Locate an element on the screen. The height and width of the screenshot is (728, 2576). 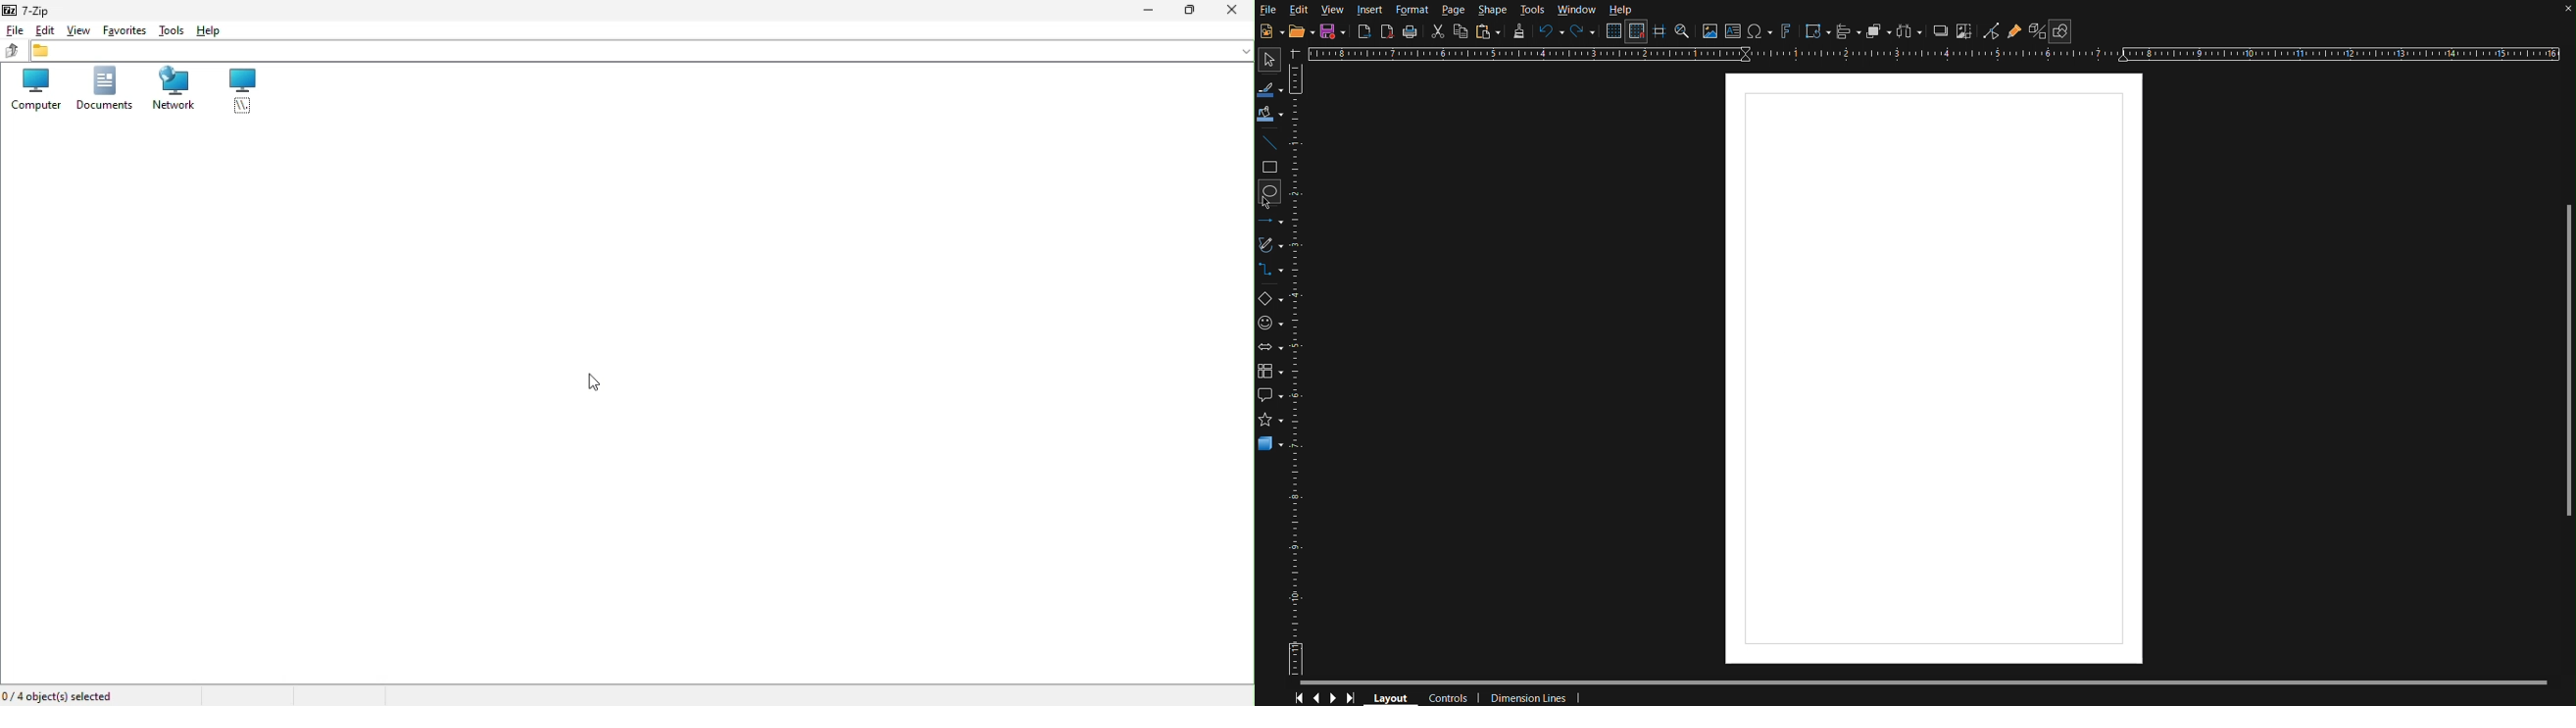
Insert Special Character is located at coordinates (1761, 32).